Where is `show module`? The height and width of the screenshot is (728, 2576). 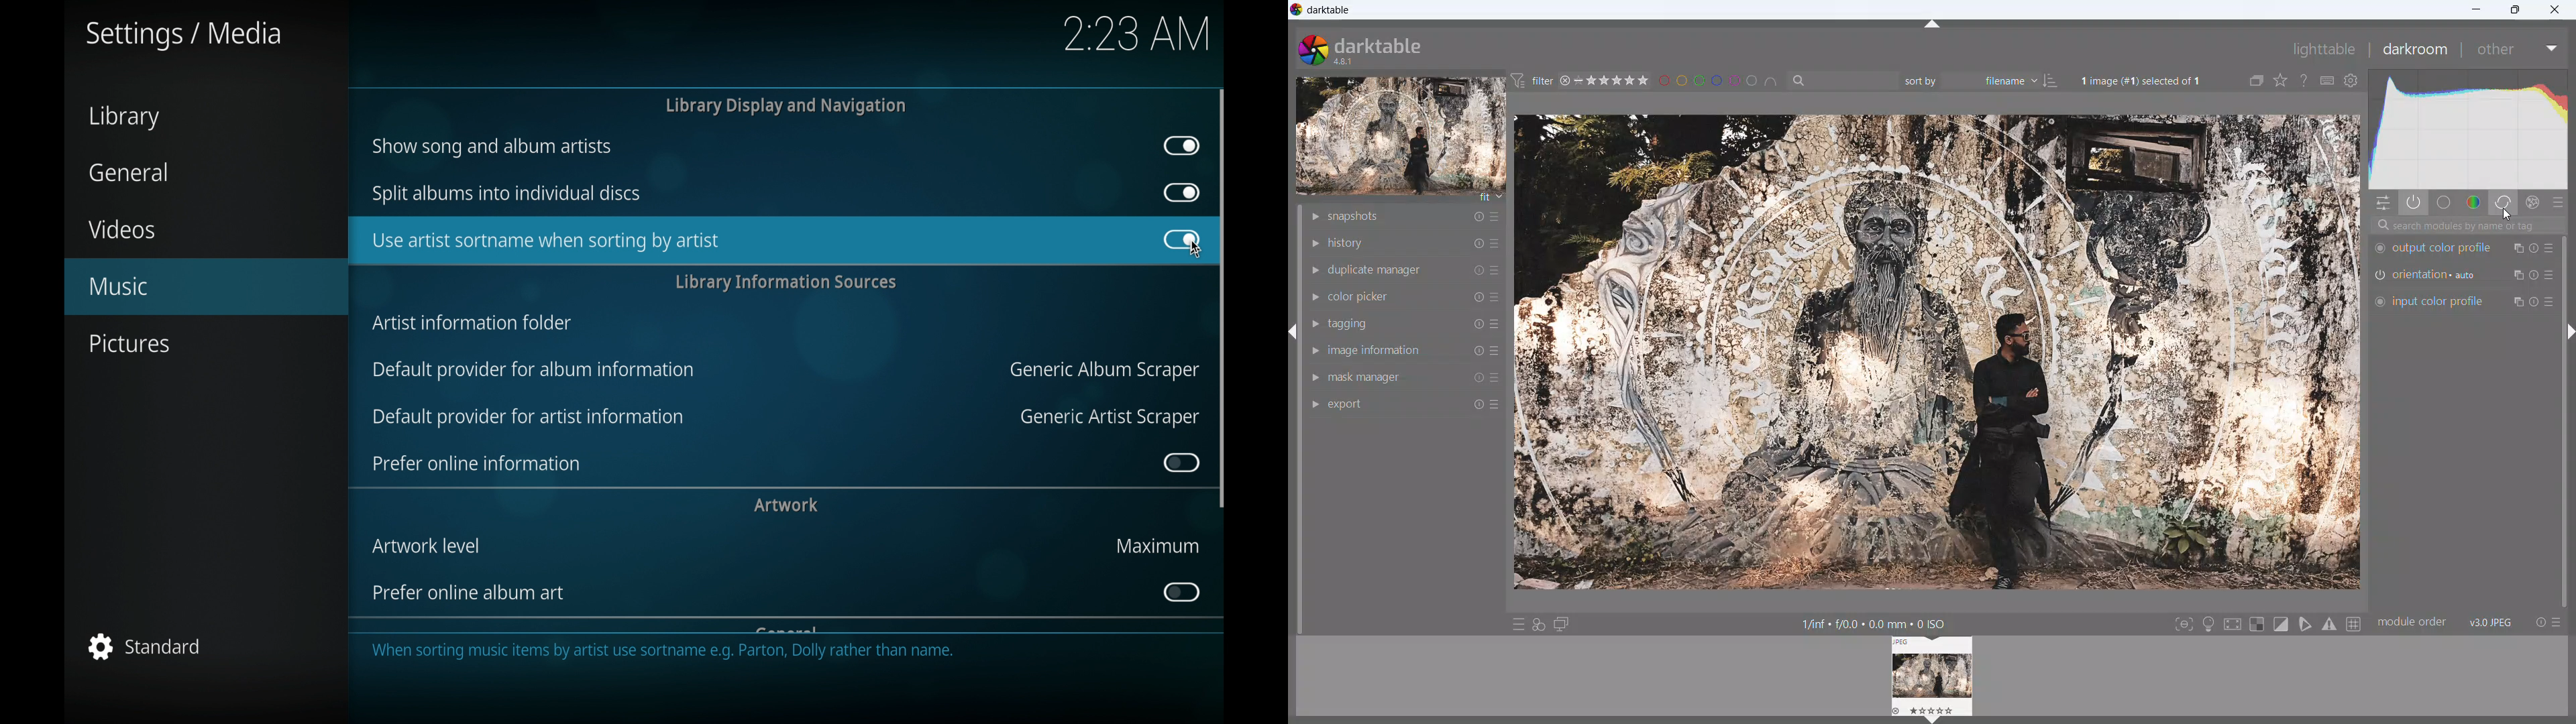 show module is located at coordinates (1318, 350).